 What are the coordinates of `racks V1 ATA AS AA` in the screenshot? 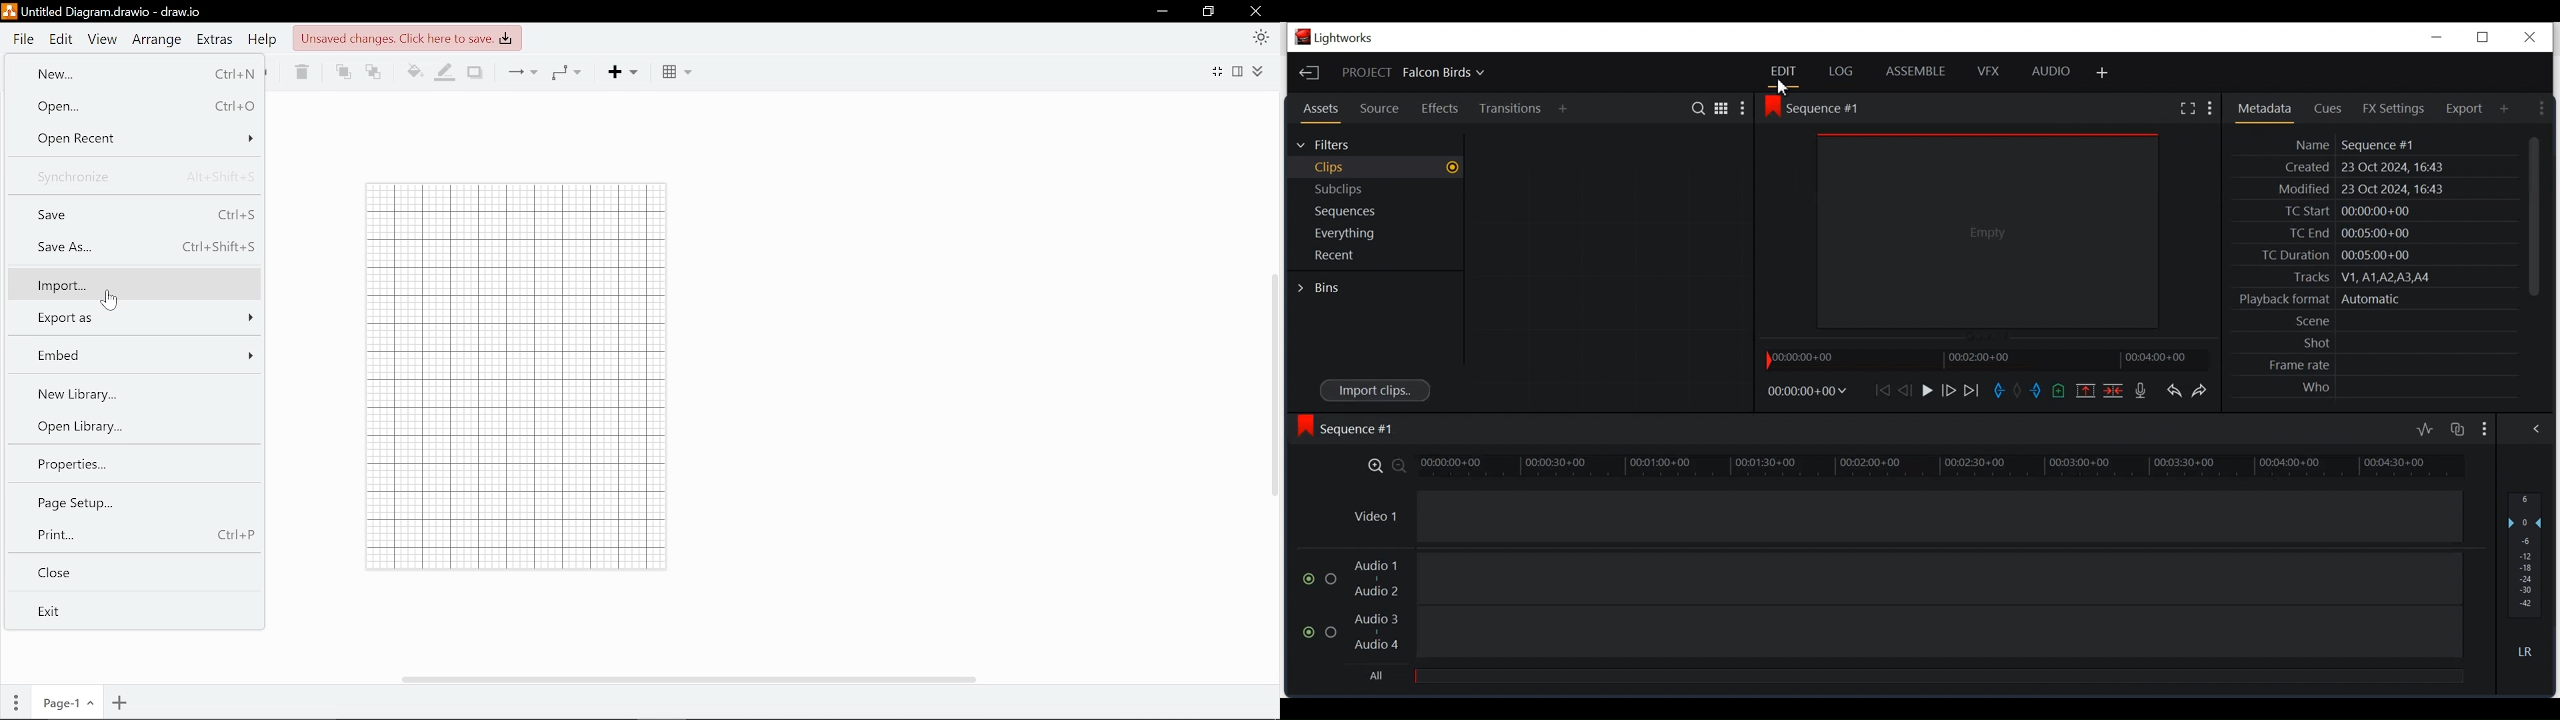 It's located at (2359, 278).